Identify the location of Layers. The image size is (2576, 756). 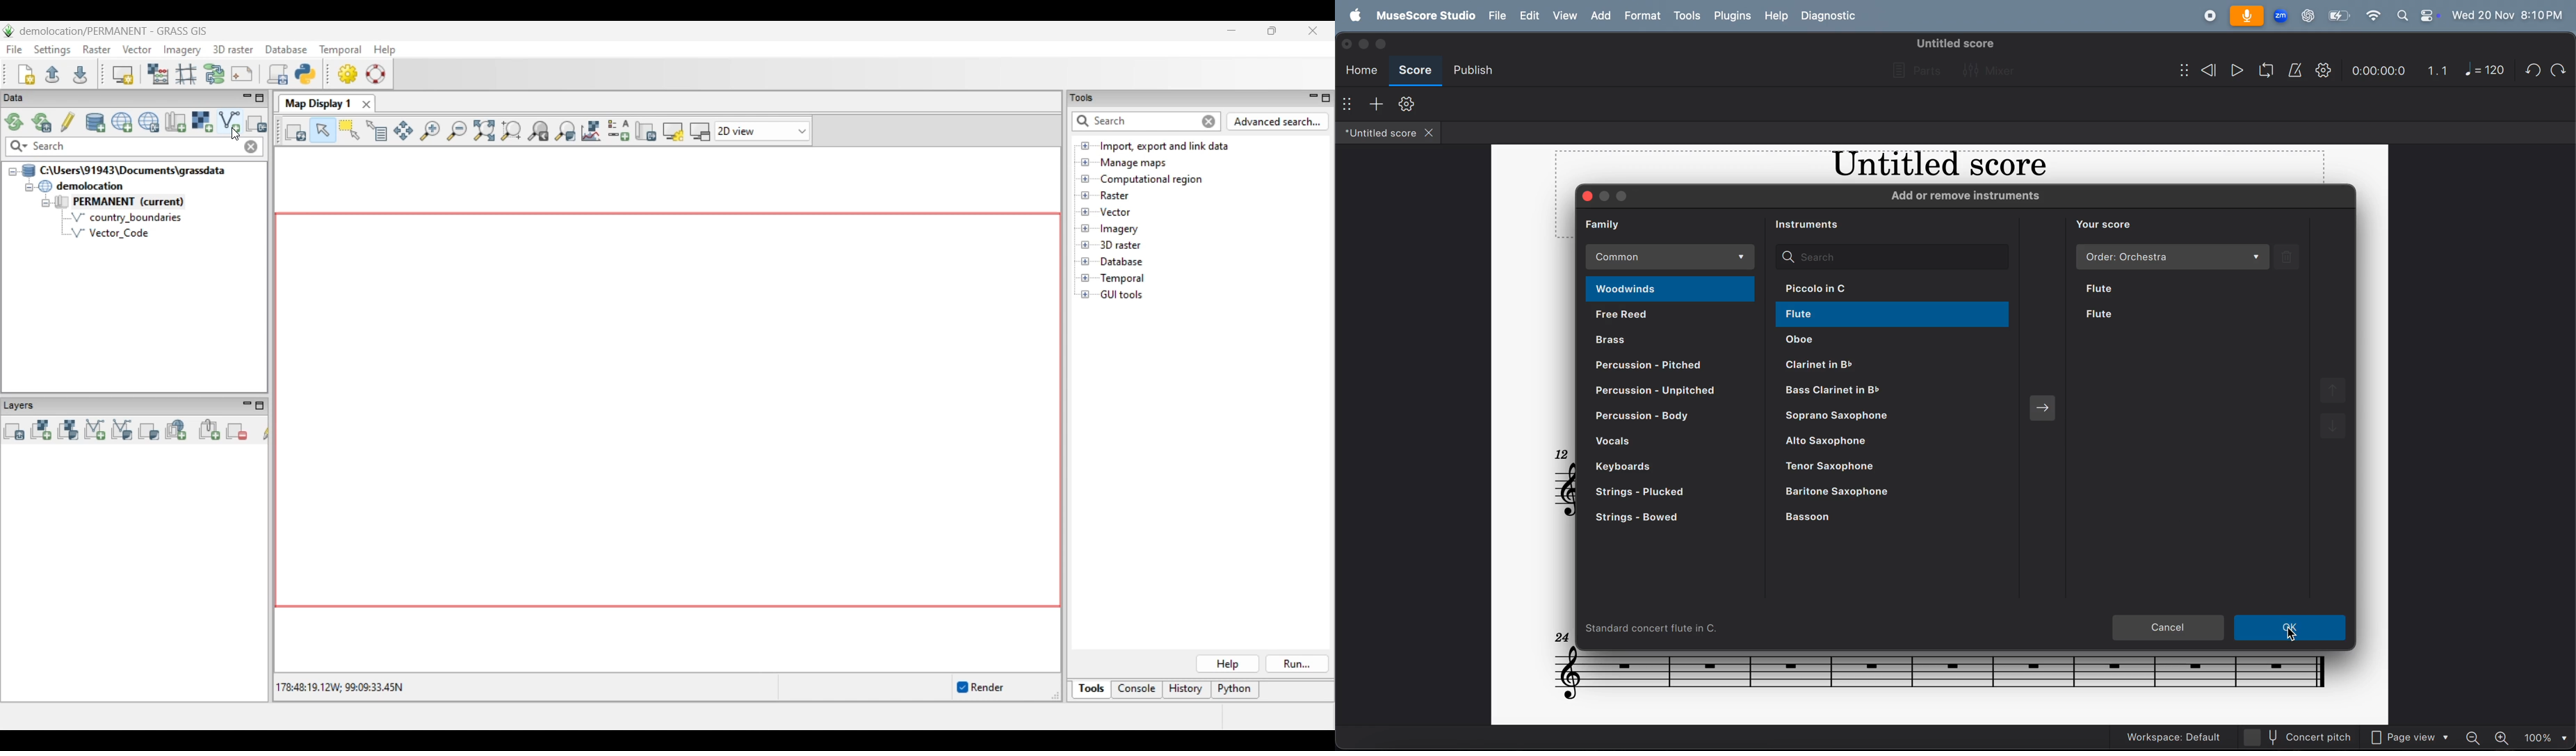
(22, 405).